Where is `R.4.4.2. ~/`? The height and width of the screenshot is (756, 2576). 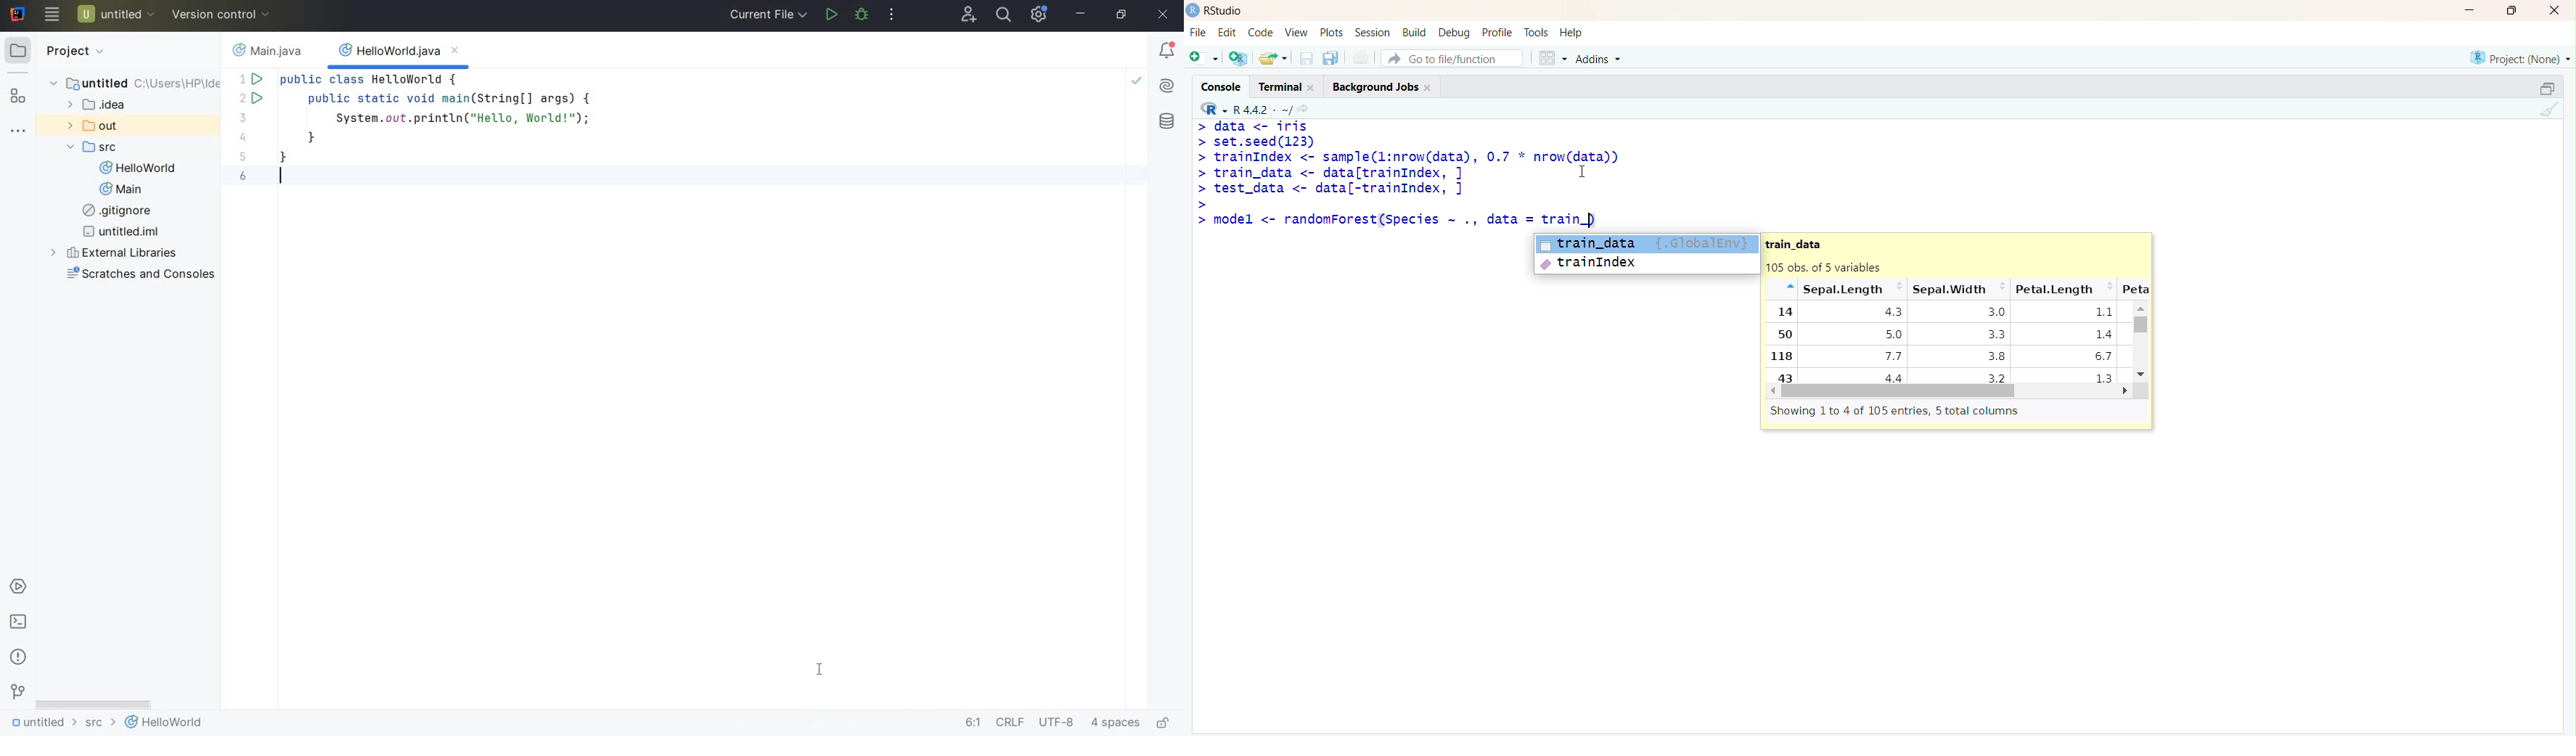 R.4.4.2. ~/ is located at coordinates (1264, 107).